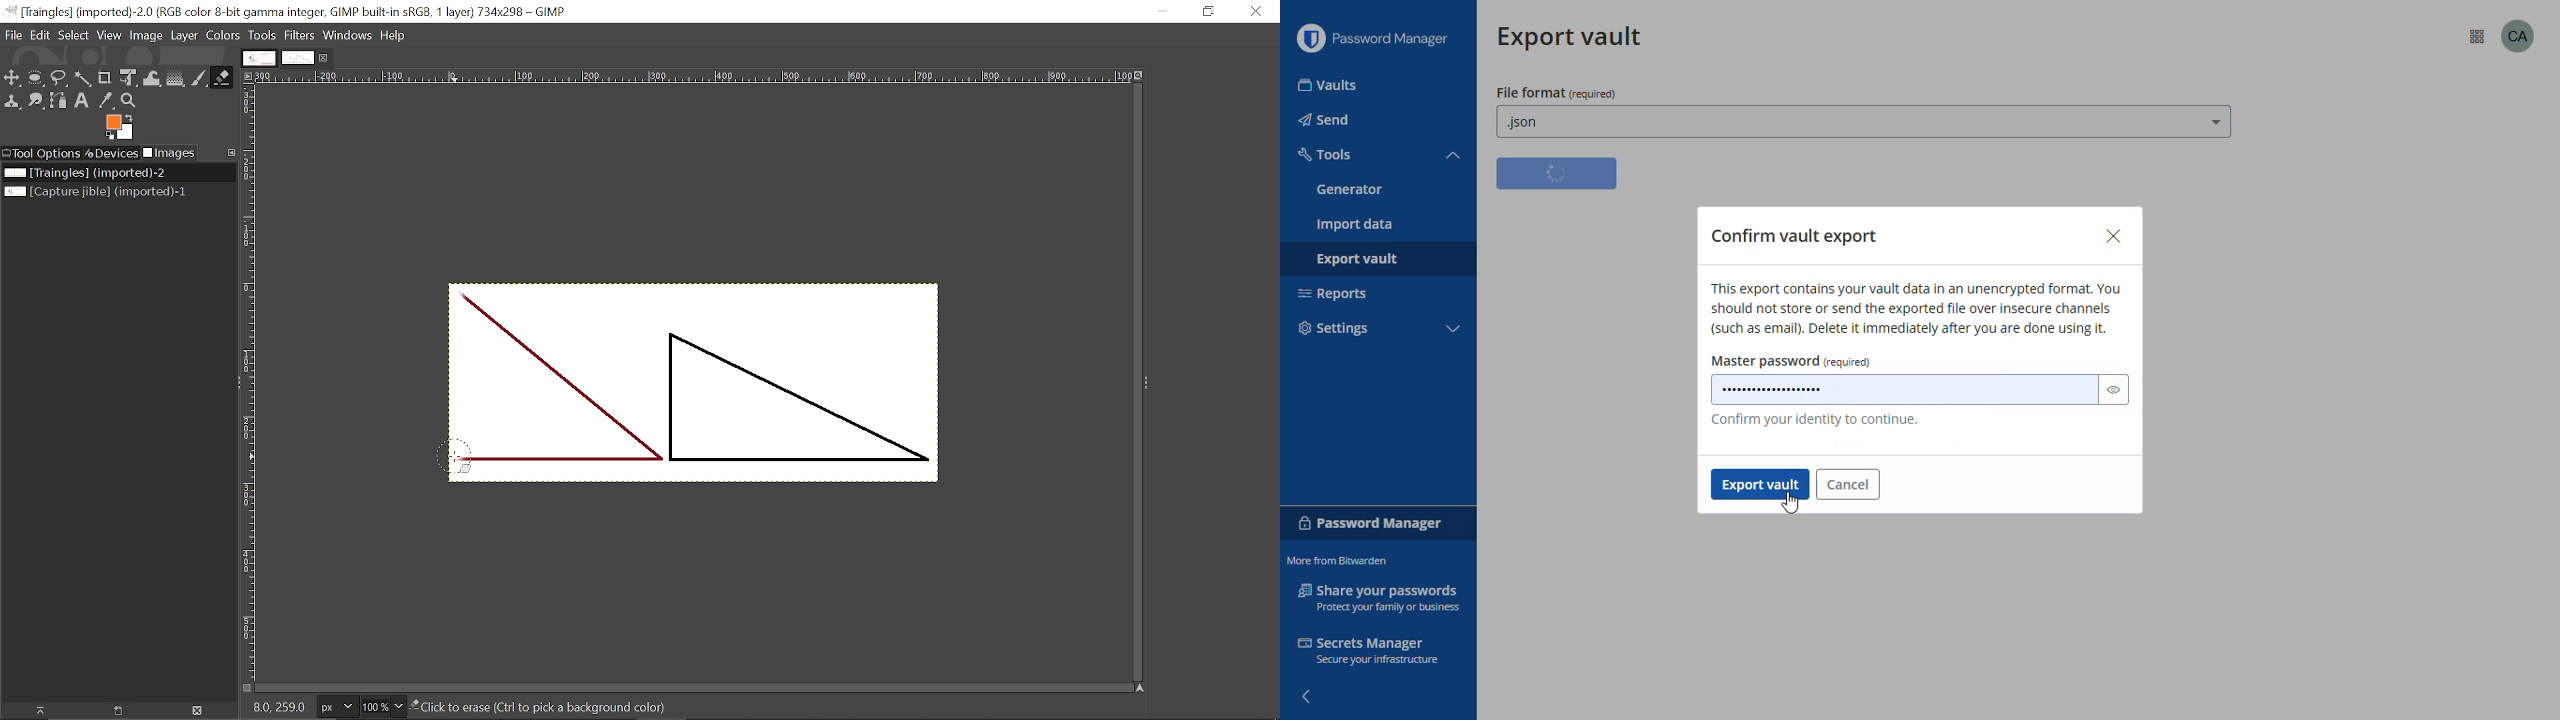 This screenshot has width=2576, height=728. What do you see at coordinates (1453, 156) in the screenshot?
I see `toggle collapse` at bounding box center [1453, 156].